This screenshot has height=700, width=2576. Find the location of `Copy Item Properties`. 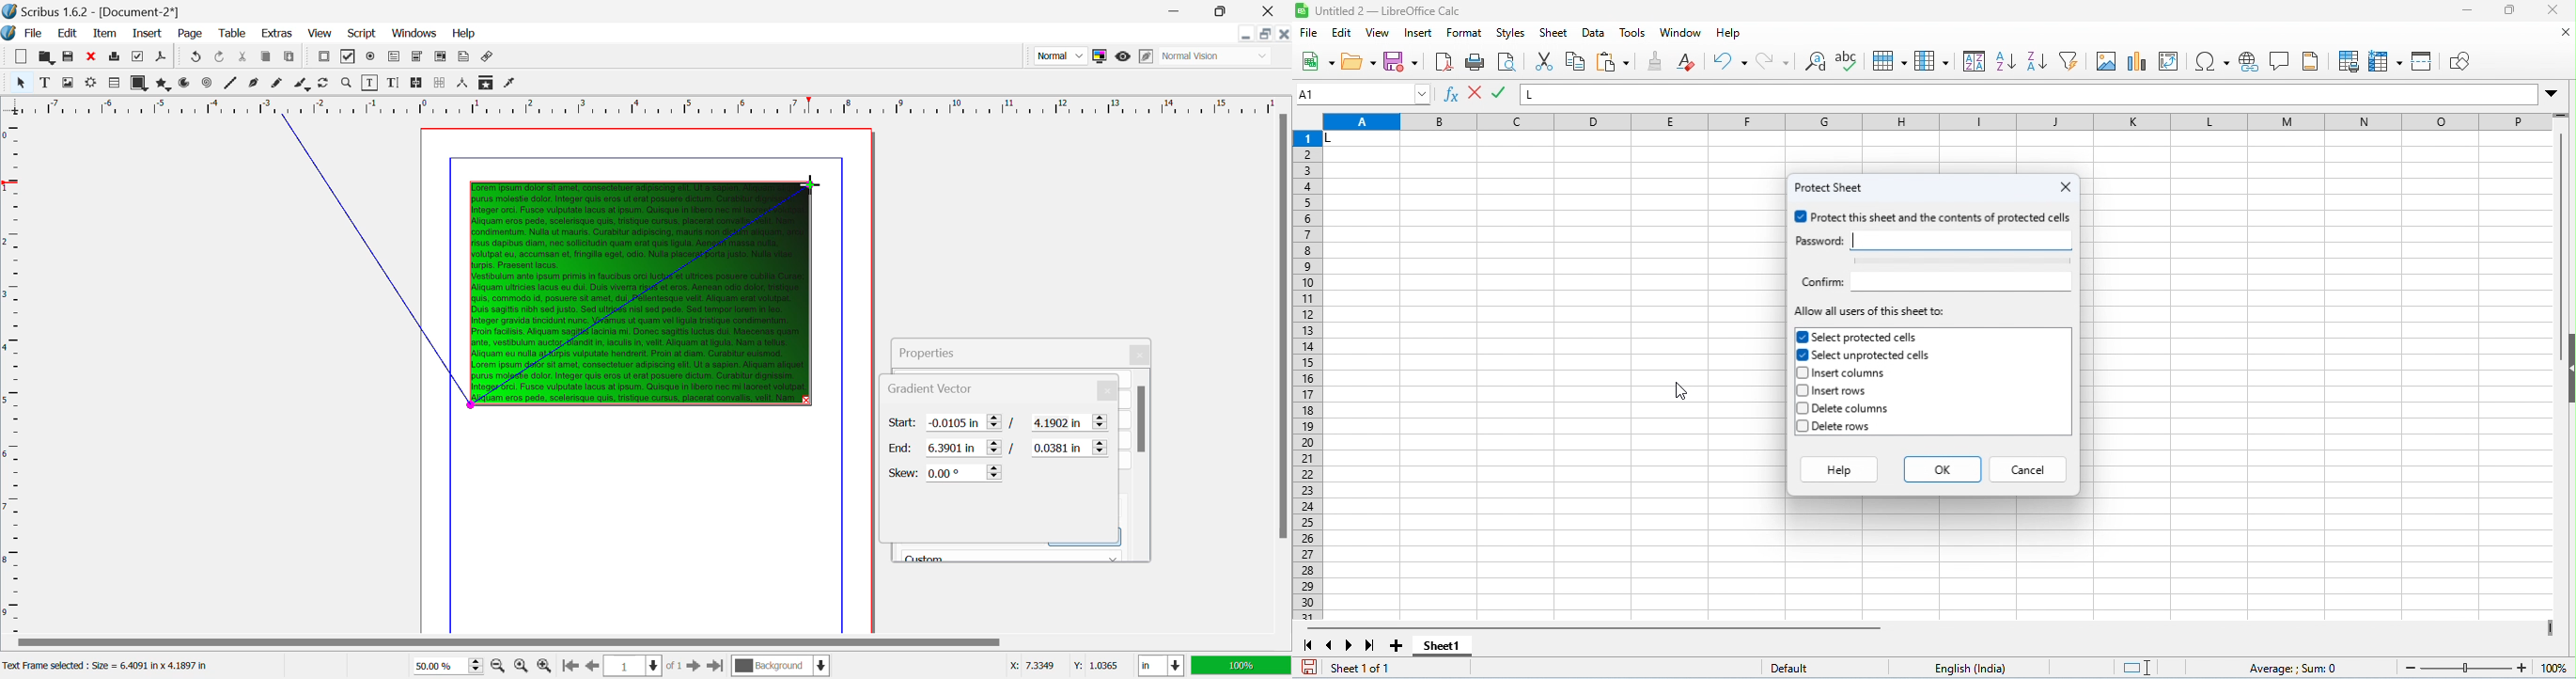

Copy Item Properties is located at coordinates (487, 82).